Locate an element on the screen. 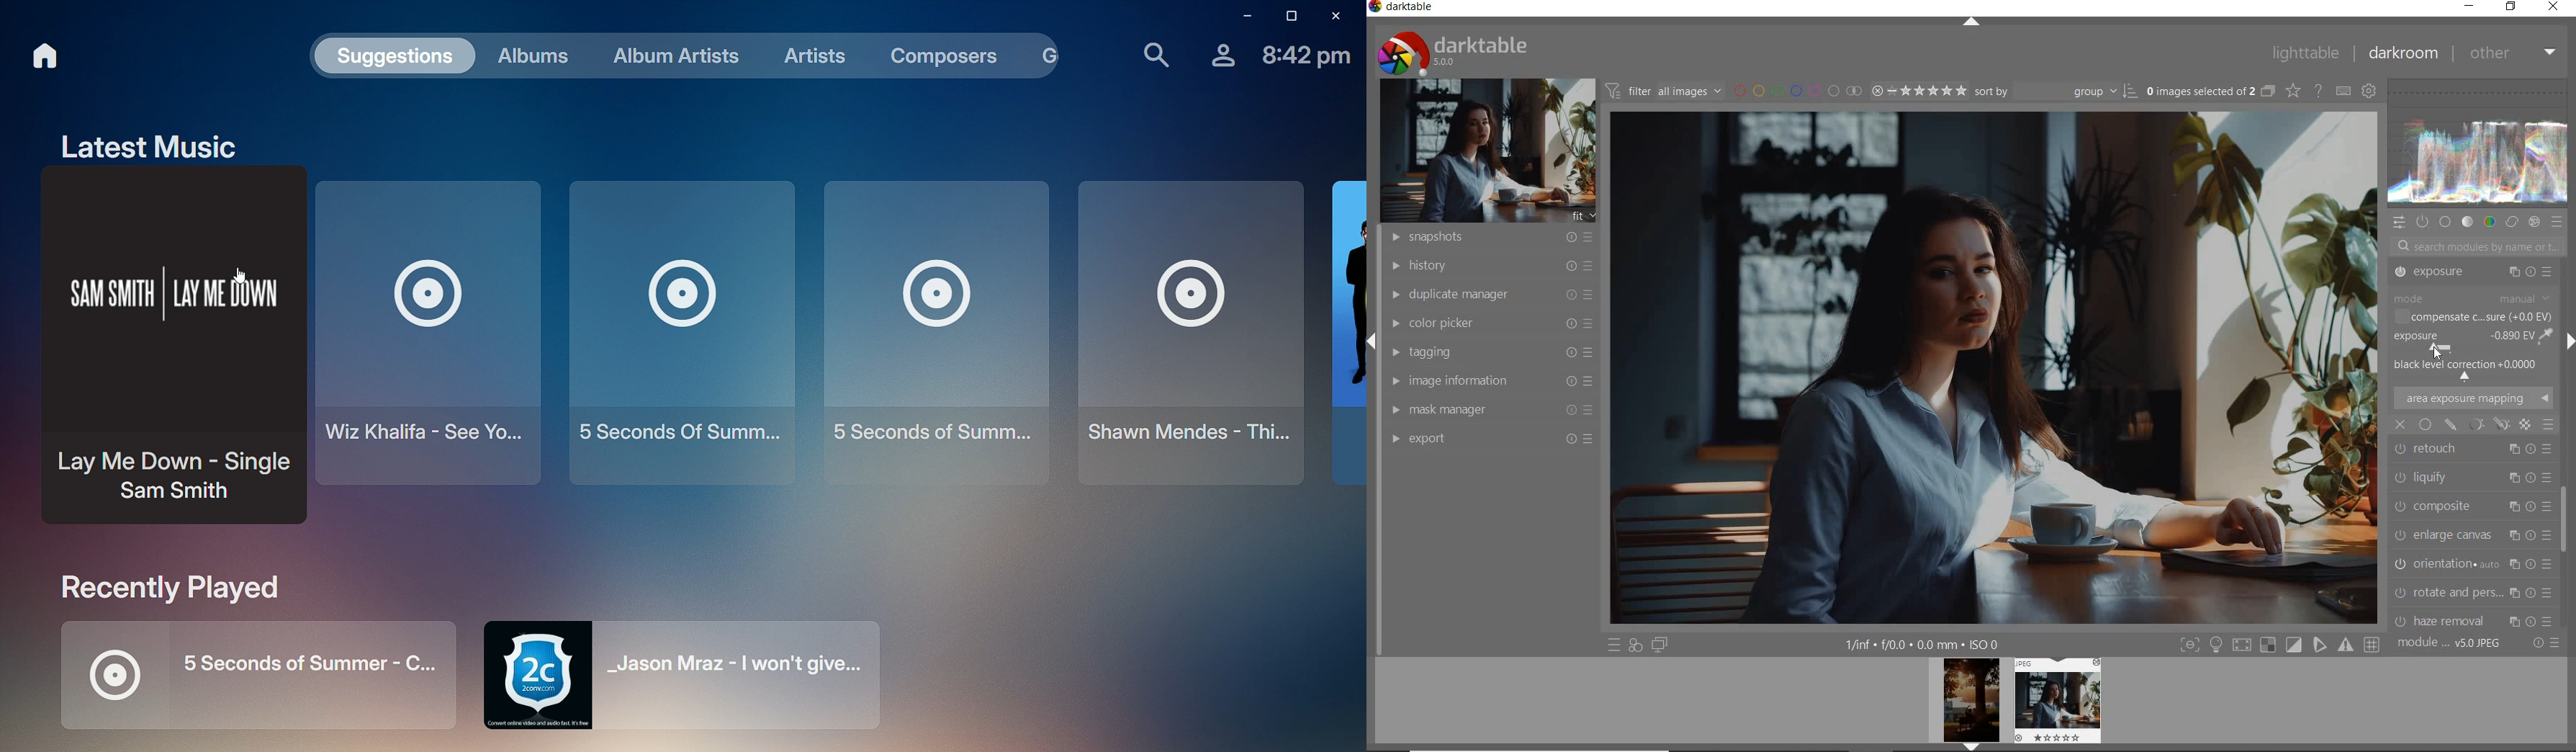 Image resolution: width=2576 pixels, height=756 pixels. COLOR is located at coordinates (2489, 223).